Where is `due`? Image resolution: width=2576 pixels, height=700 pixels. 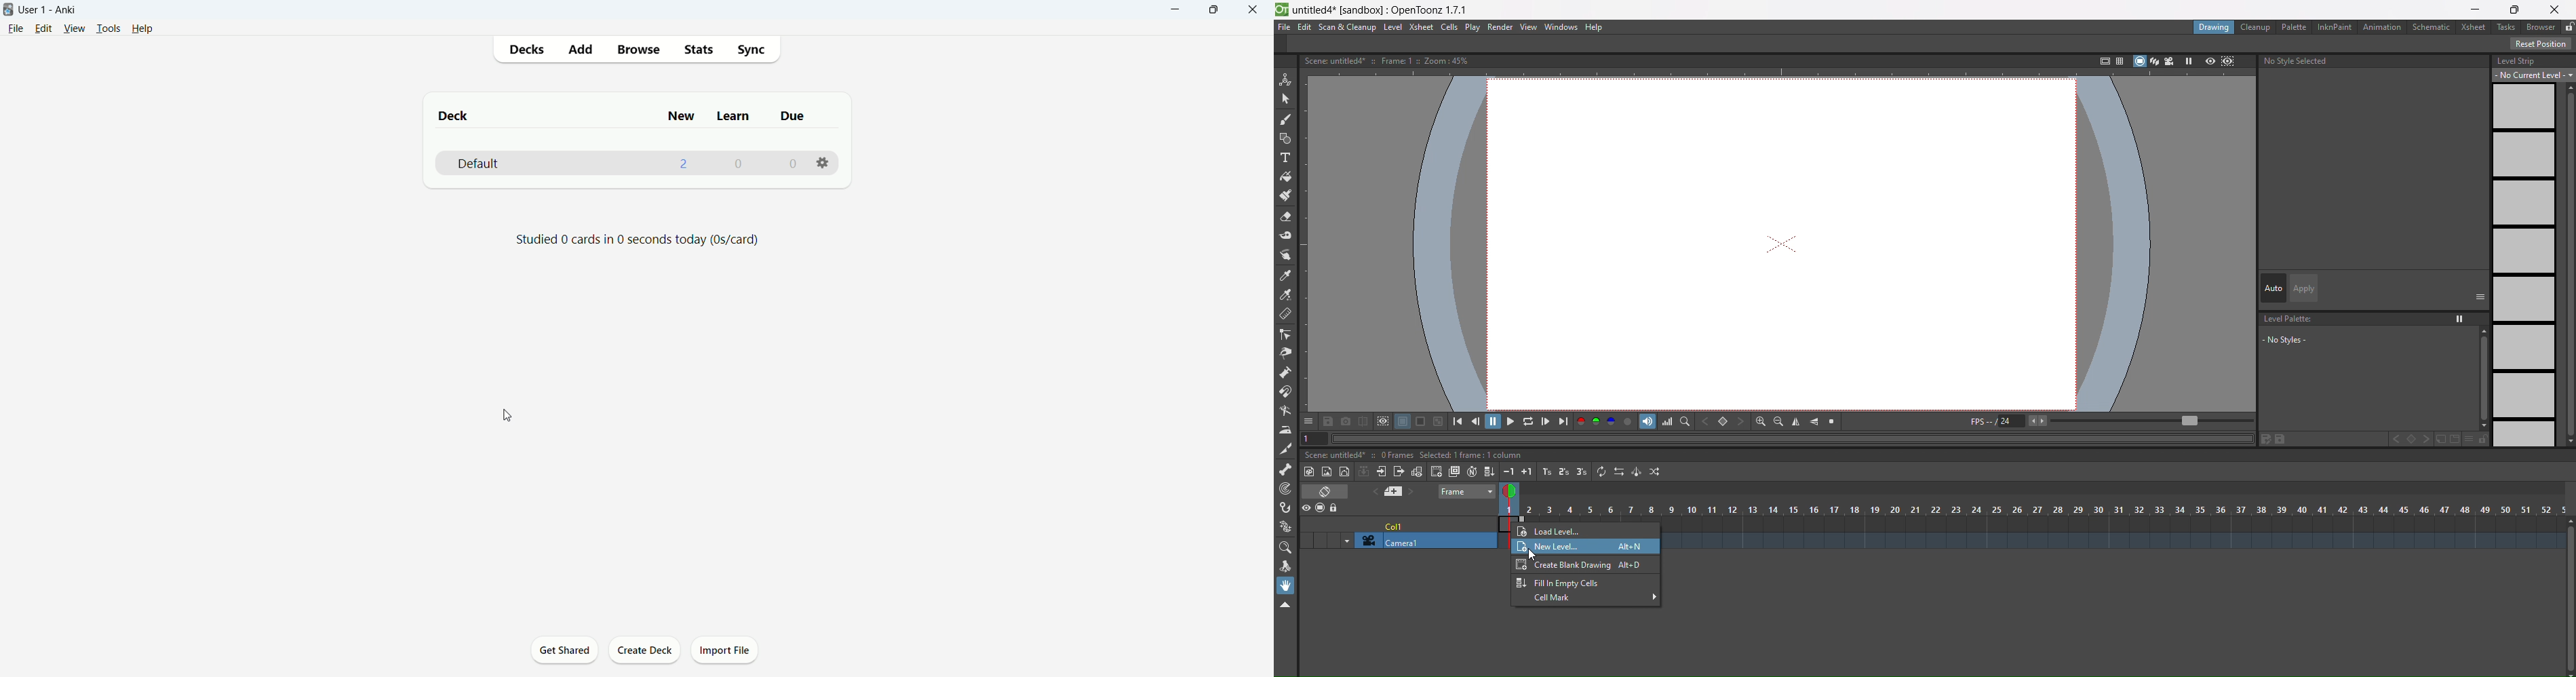
due is located at coordinates (796, 117).